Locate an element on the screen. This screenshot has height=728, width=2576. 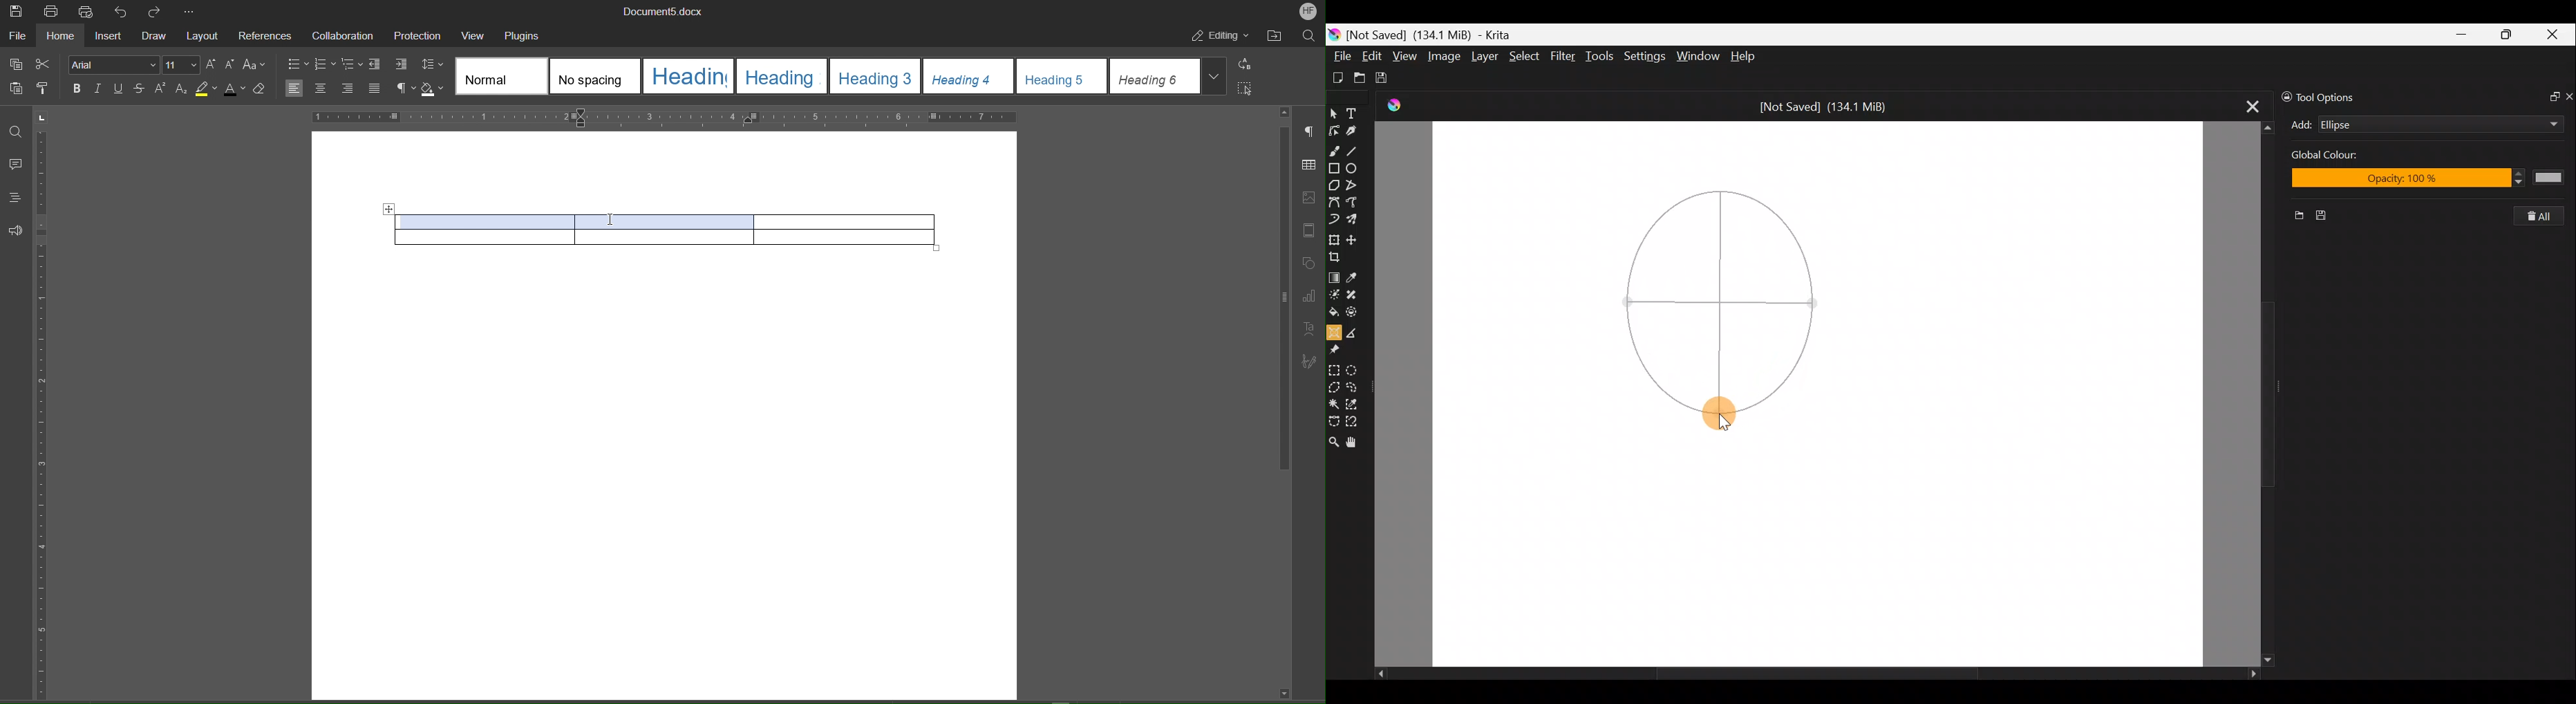
numbering is located at coordinates (325, 66).